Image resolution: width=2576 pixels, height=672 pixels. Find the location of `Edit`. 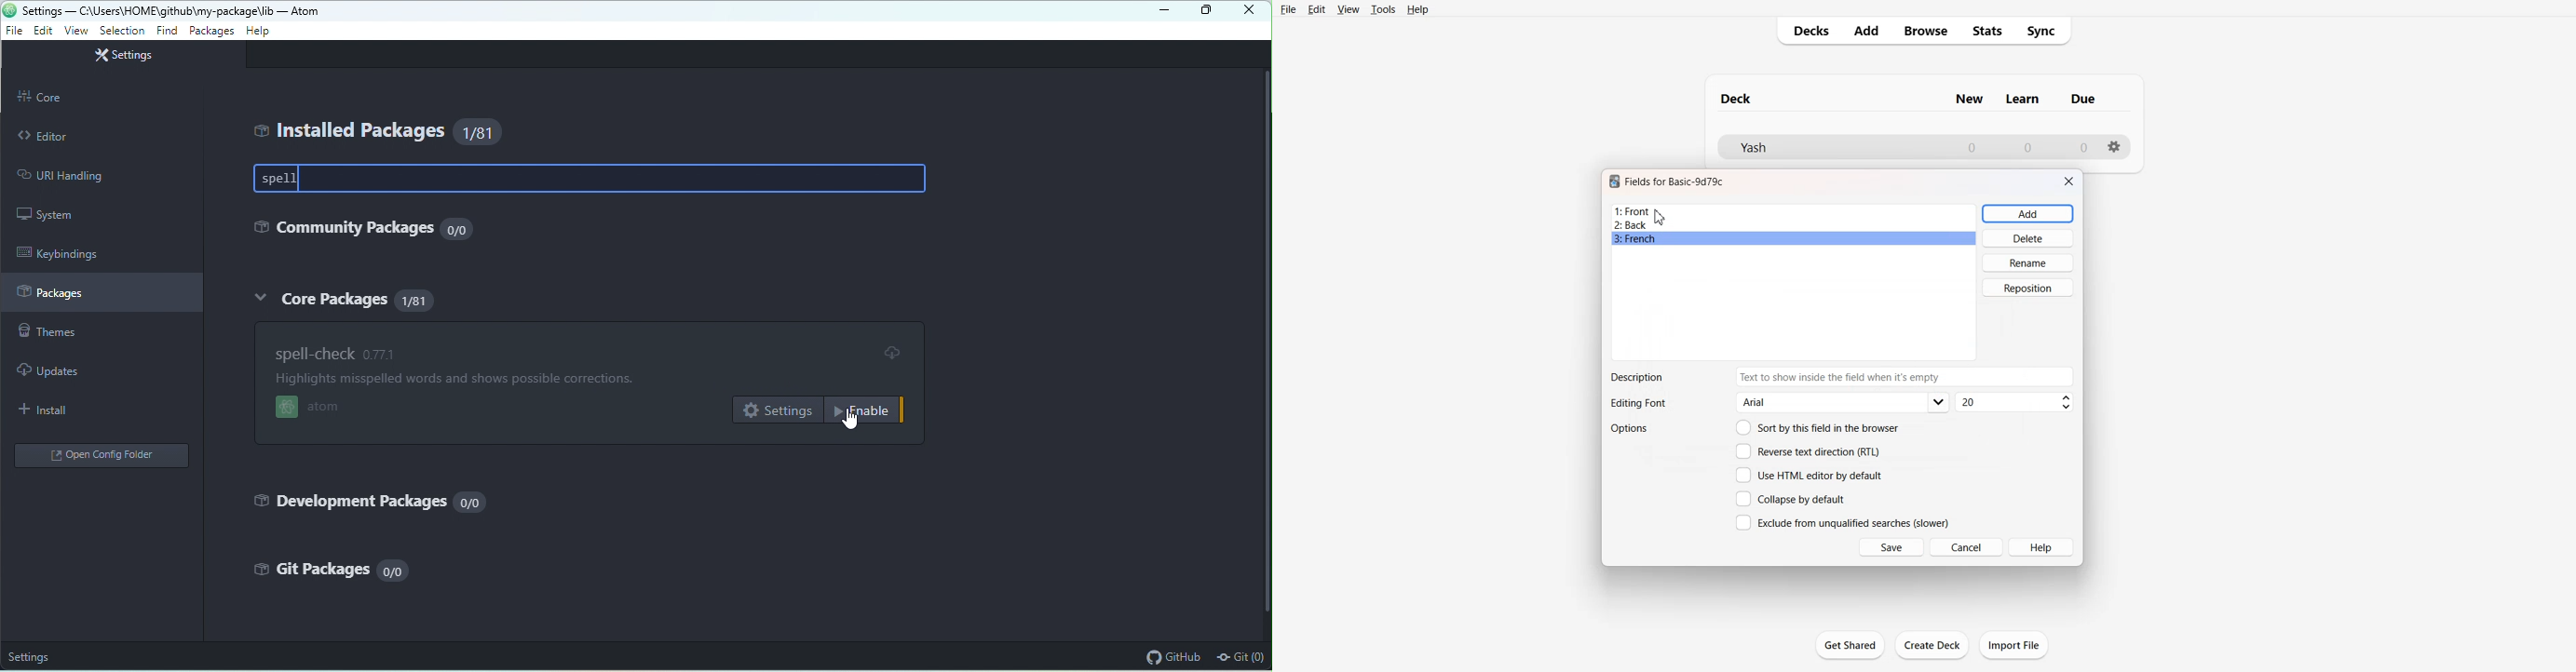

Edit is located at coordinates (1316, 10).